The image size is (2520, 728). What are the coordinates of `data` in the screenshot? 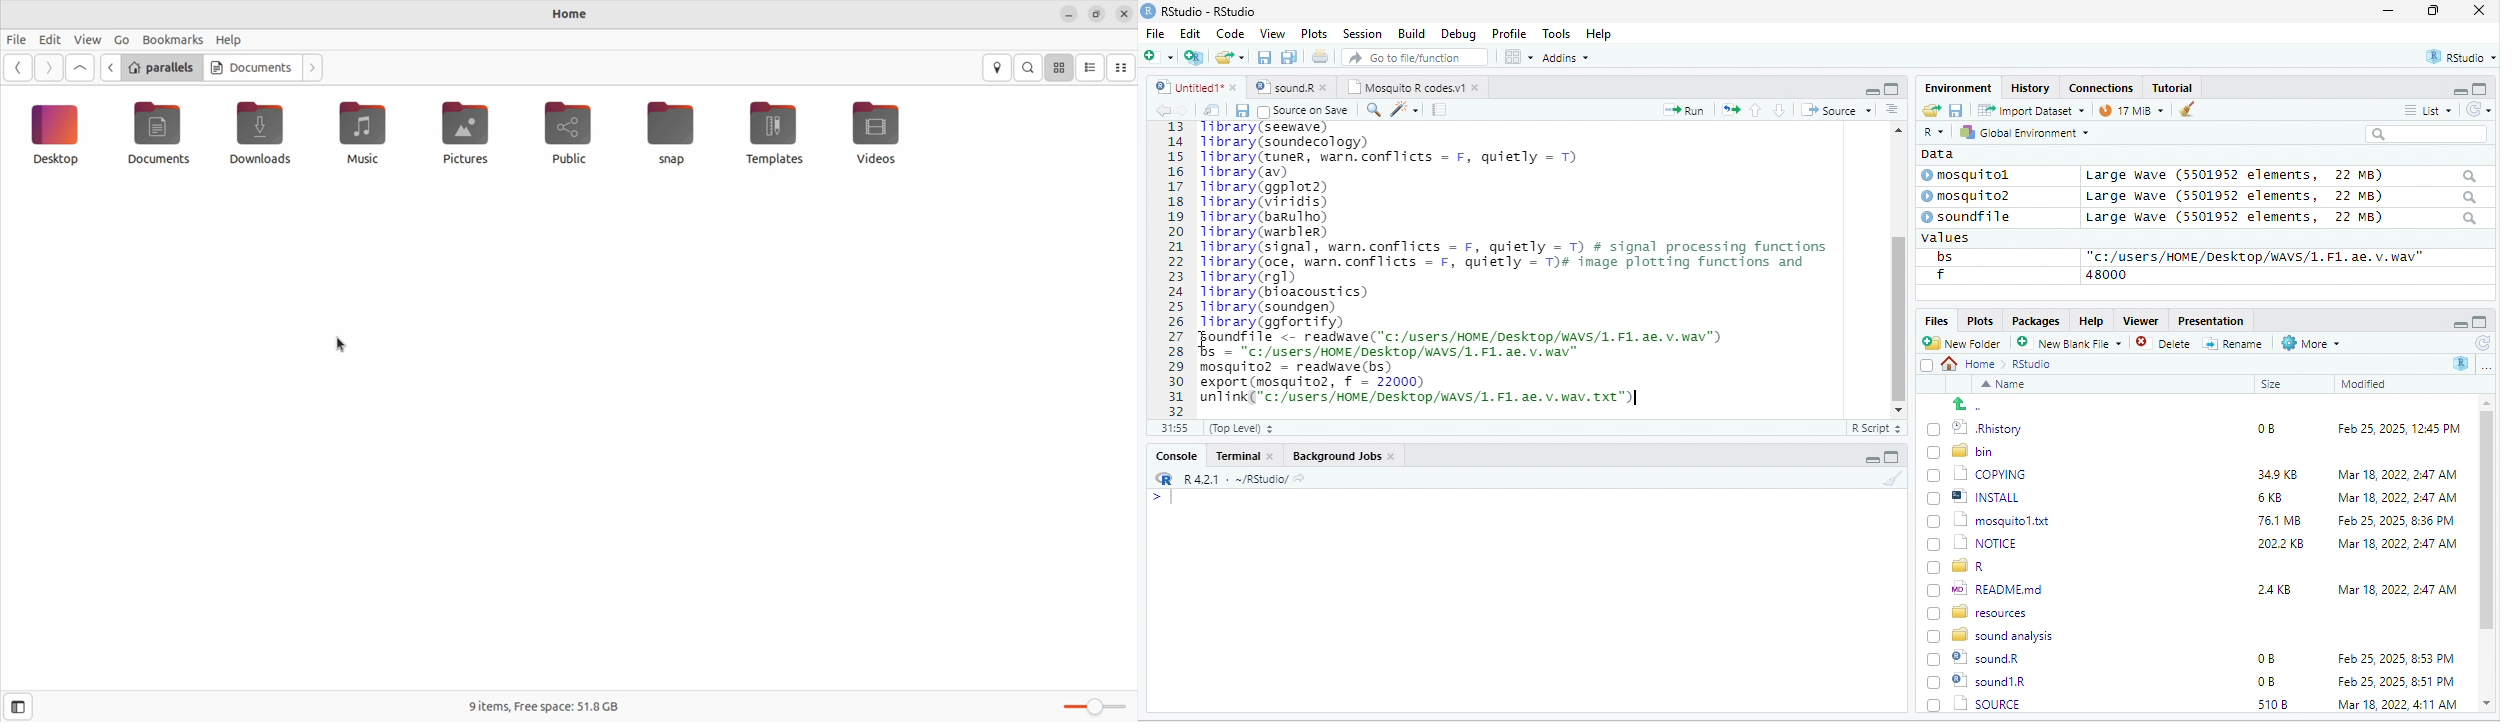 It's located at (1935, 153).